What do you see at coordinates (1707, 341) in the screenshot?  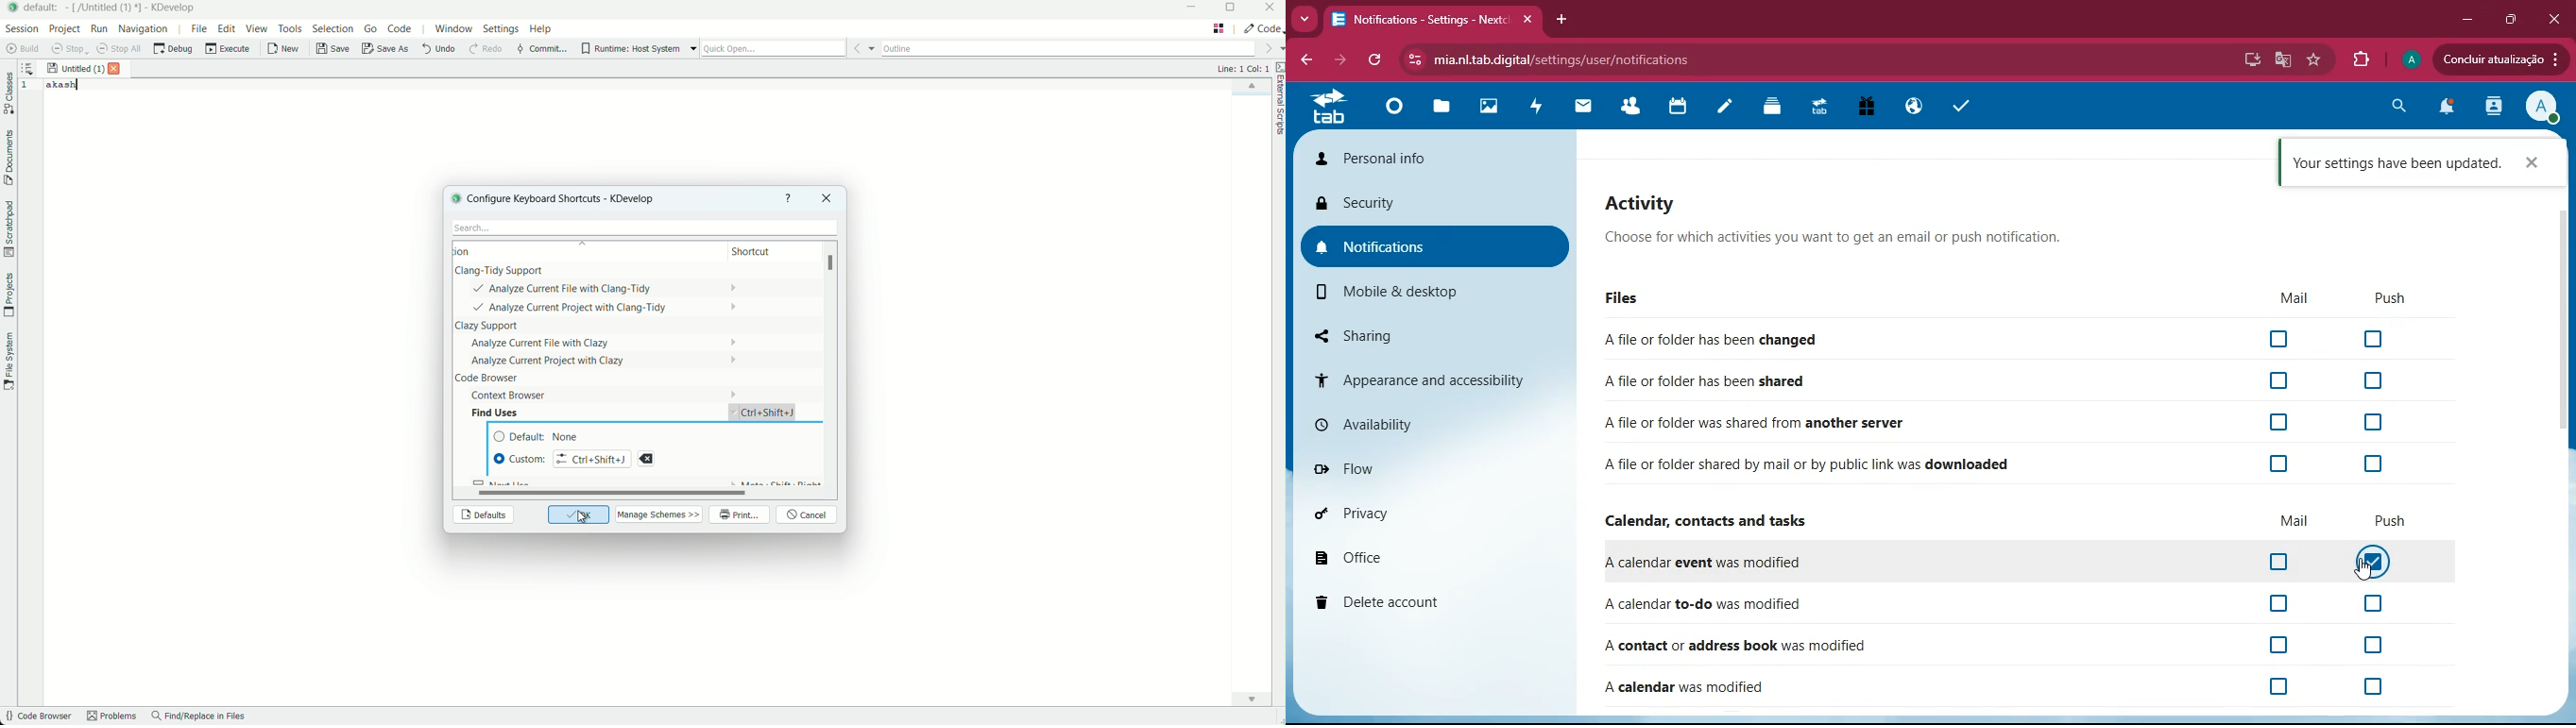 I see `Afile or folder has been changed` at bounding box center [1707, 341].